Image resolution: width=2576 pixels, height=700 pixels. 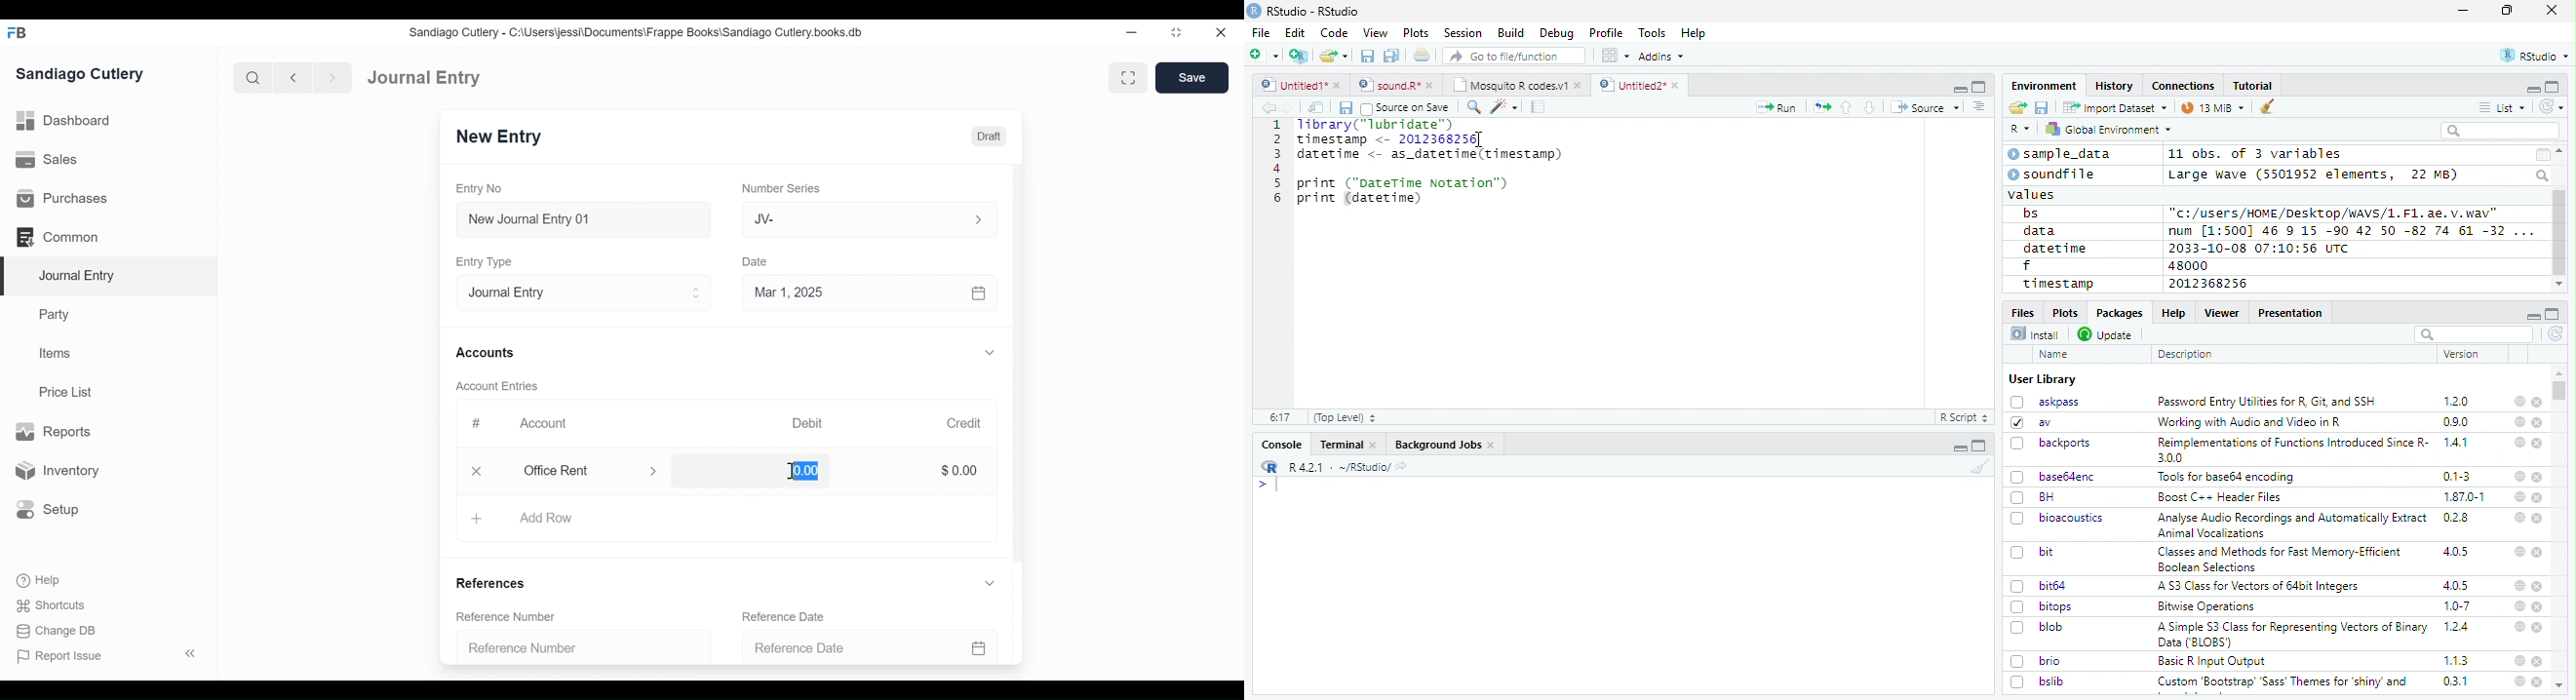 What do you see at coordinates (2539, 587) in the screenshot?
I see `close` at bounding box center [2539, 587].